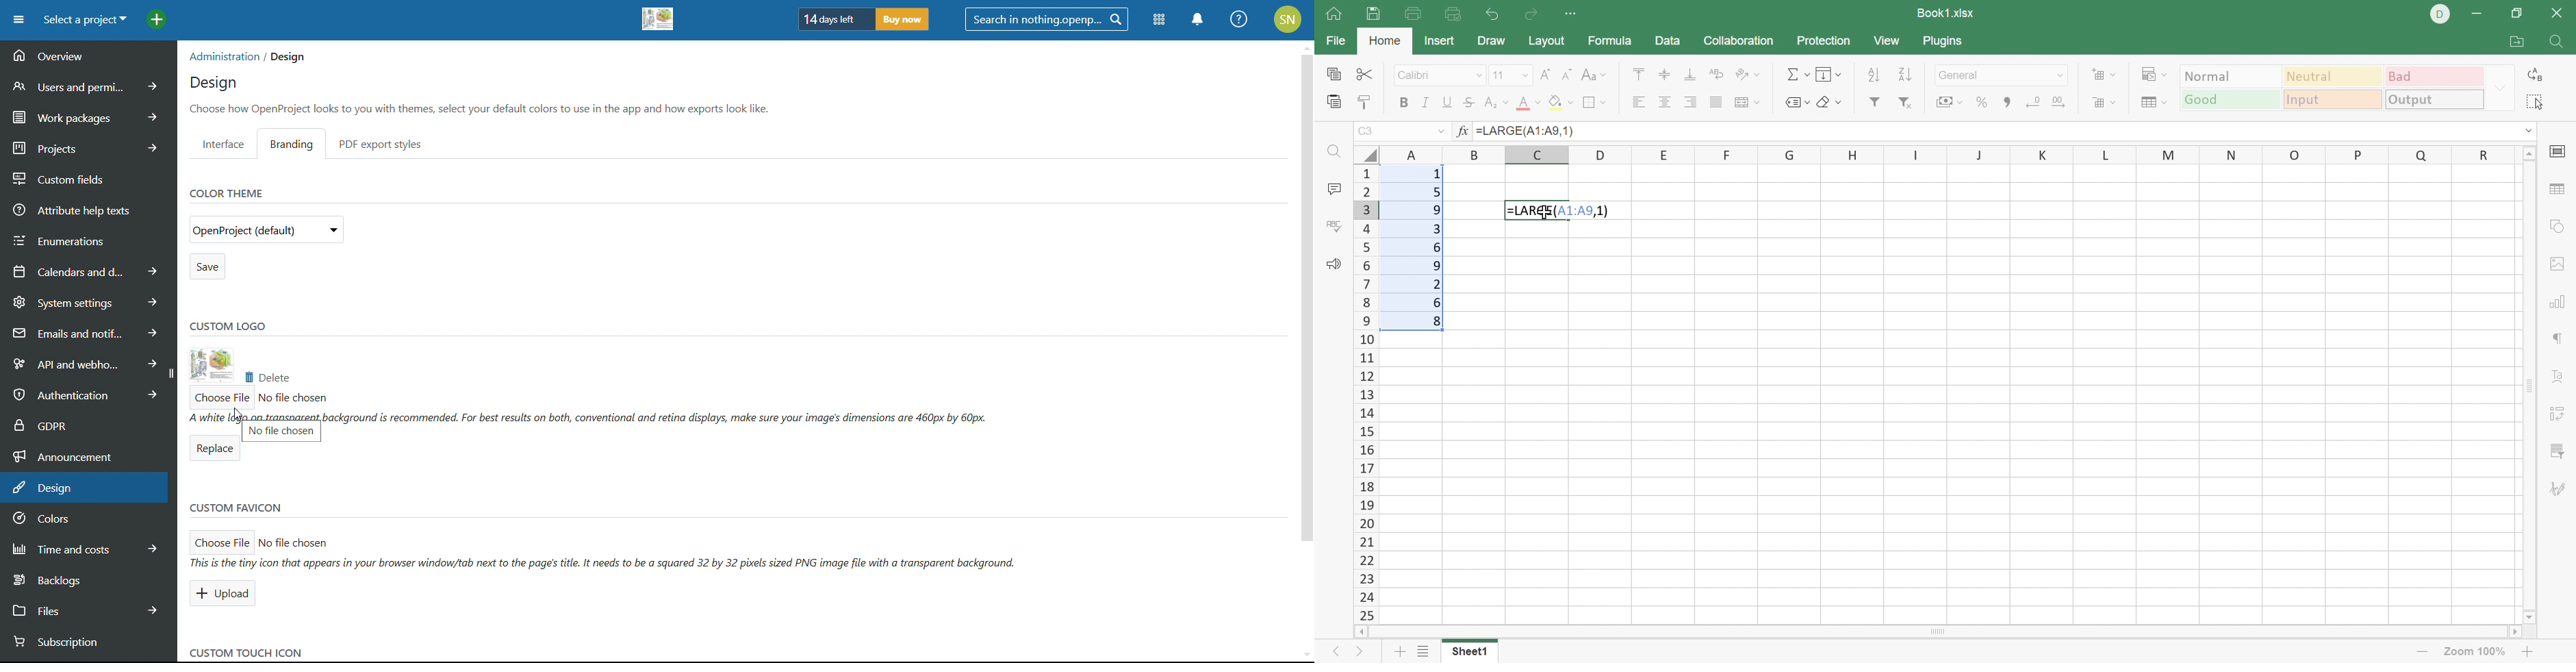 Image resolution: width=2576 pixels, height=672 pixels. I want to click on Replace, so click(2536, 73).